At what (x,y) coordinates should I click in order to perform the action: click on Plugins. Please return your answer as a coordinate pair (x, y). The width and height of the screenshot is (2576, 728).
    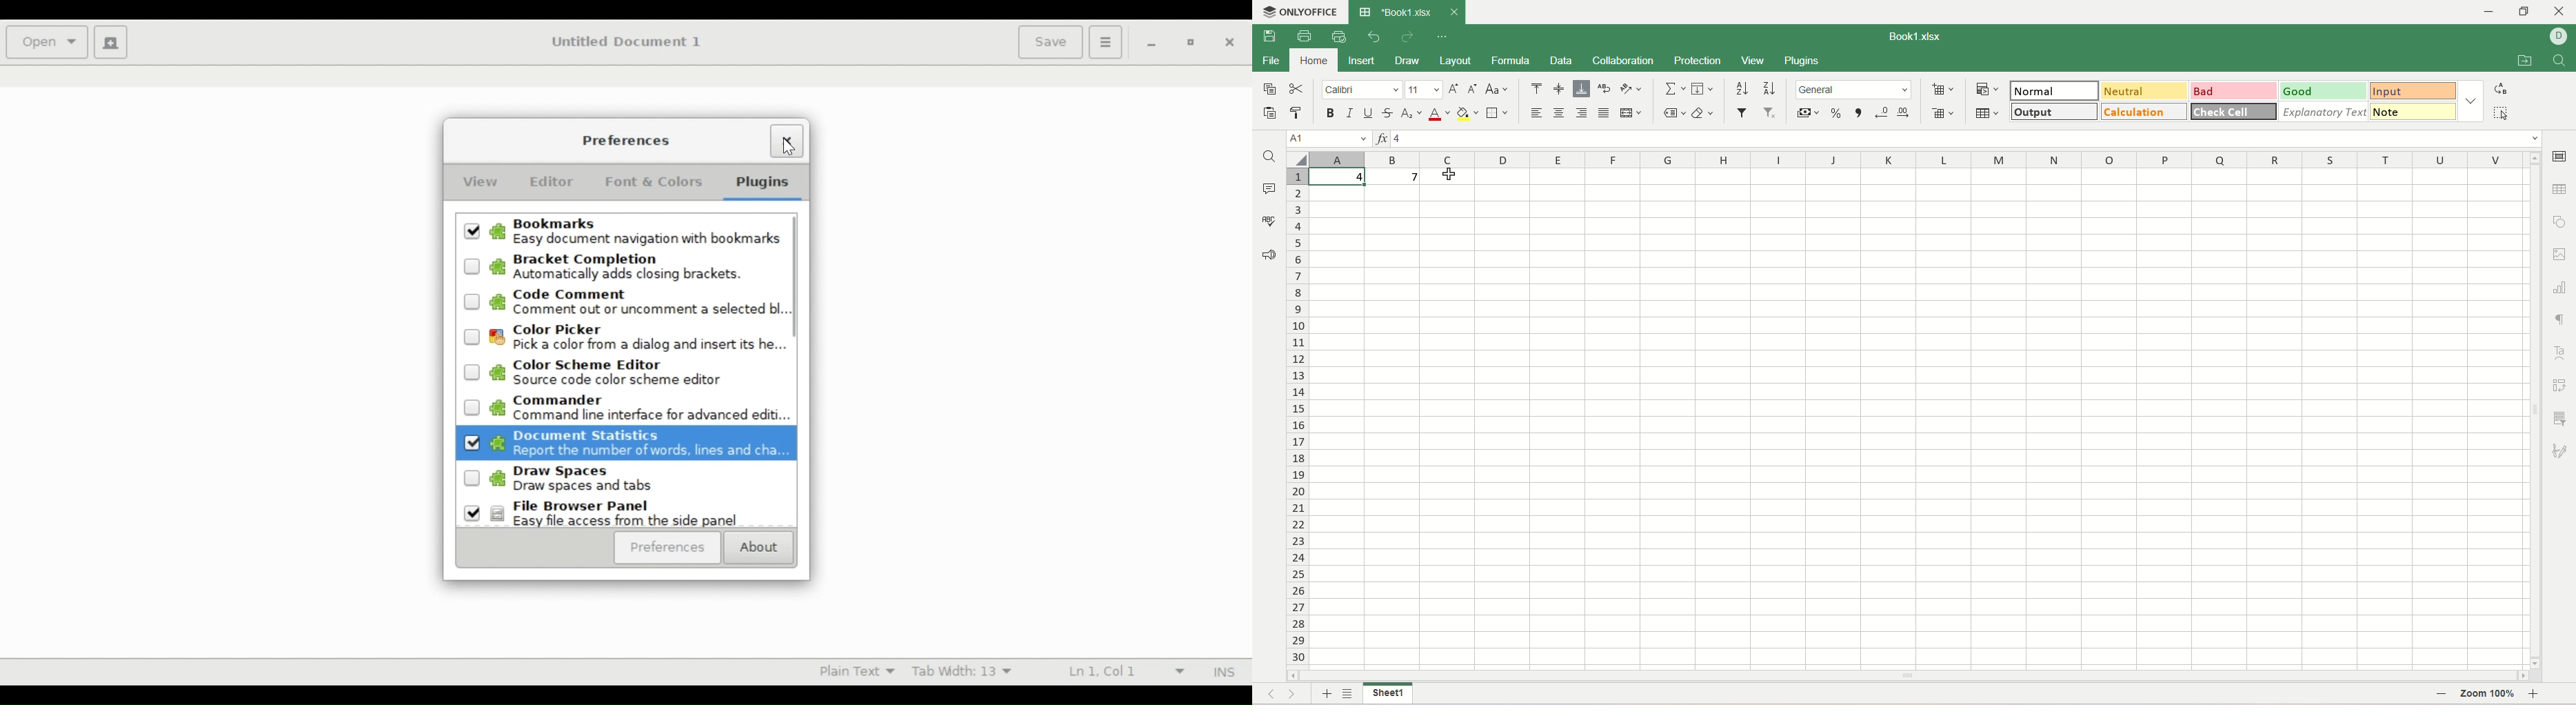
    Looking at the image, I should click on (1803, 60).